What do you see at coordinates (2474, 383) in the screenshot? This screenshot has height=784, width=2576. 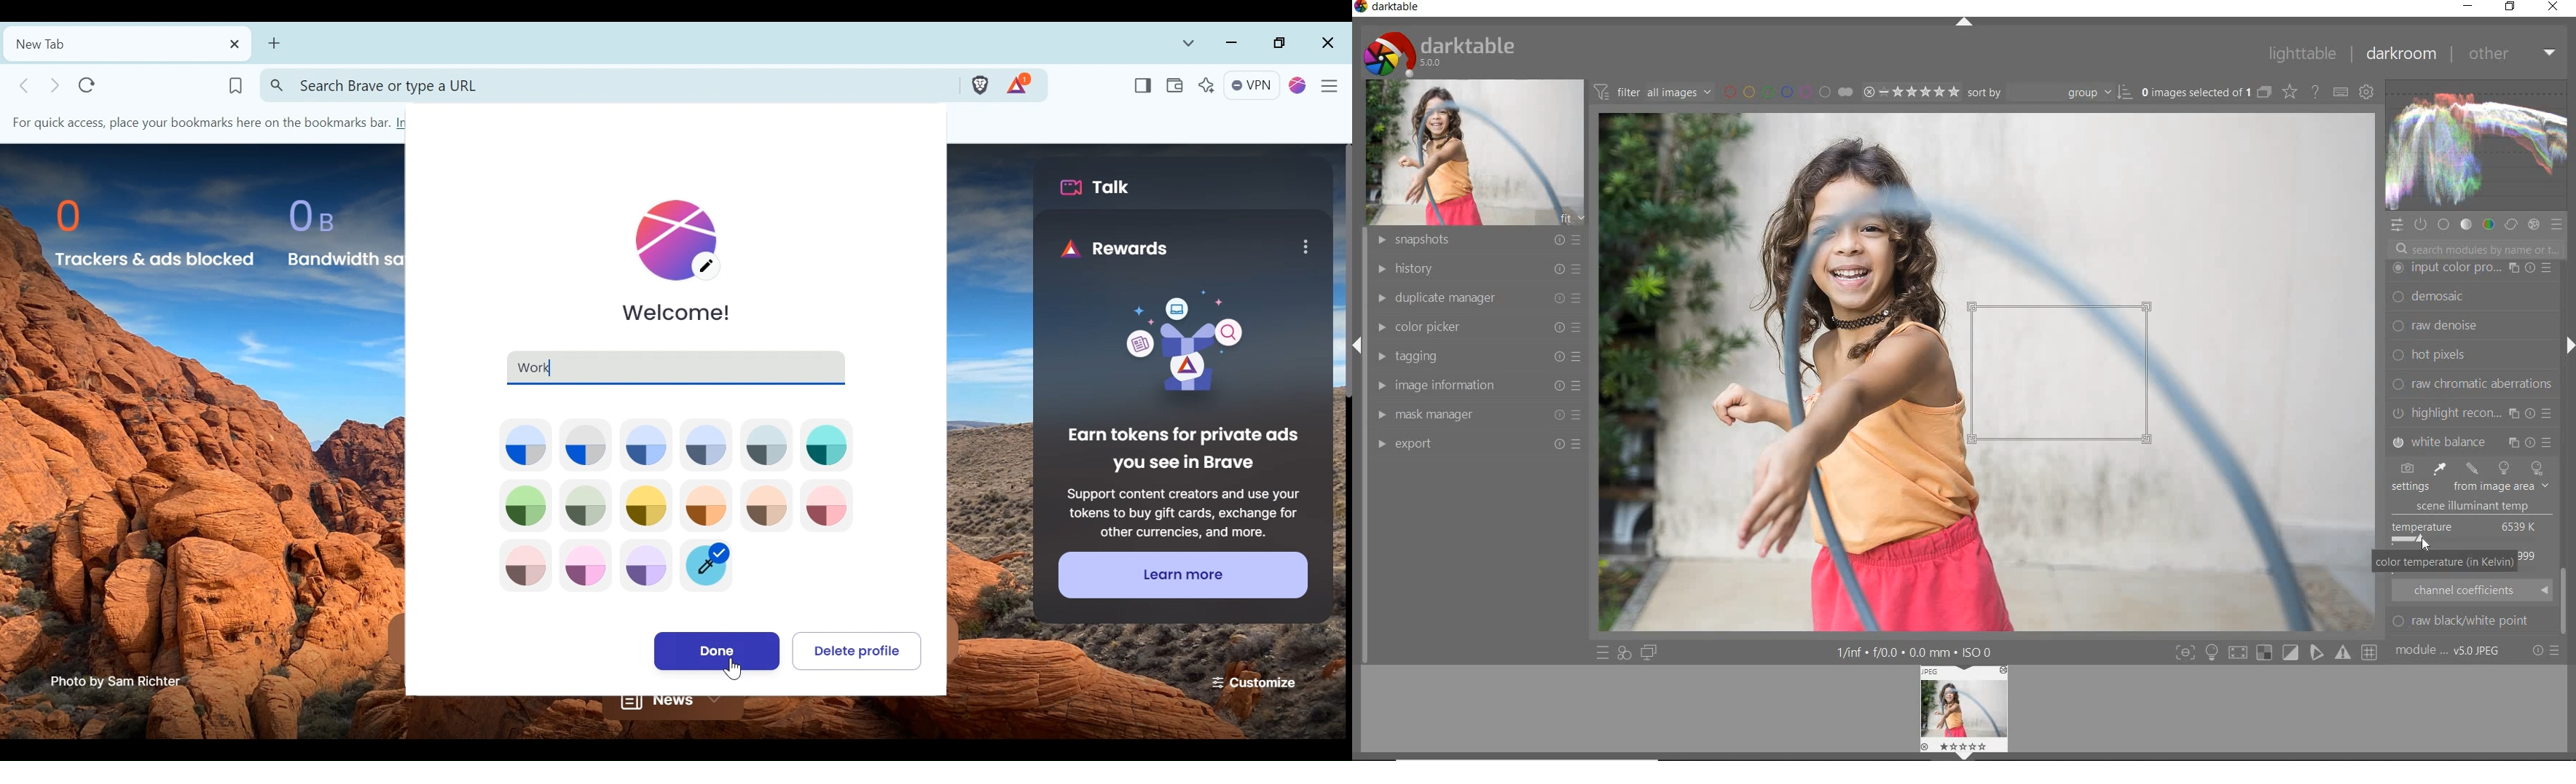 I see `color reconstruction` at bounding box center [2474, 383].